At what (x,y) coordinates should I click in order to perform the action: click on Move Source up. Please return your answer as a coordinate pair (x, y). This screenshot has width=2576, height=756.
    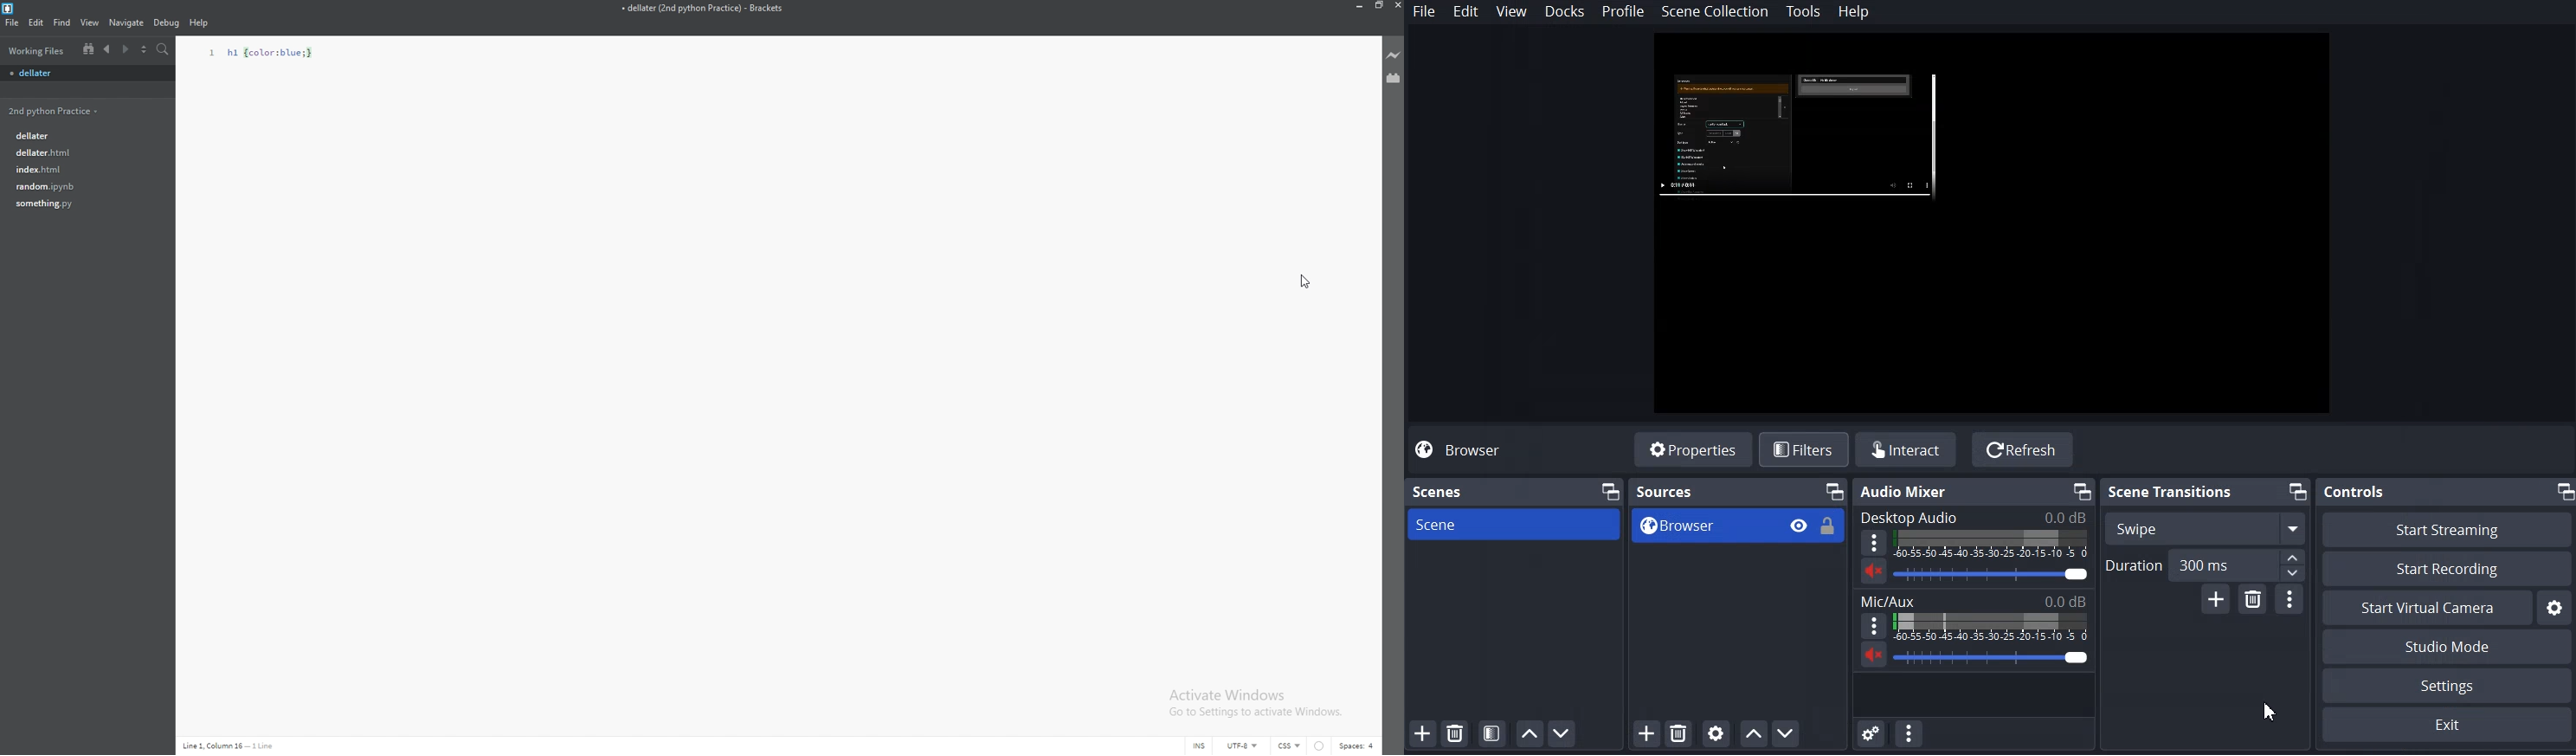
    Looking at the image, I should click on (1754, 733).